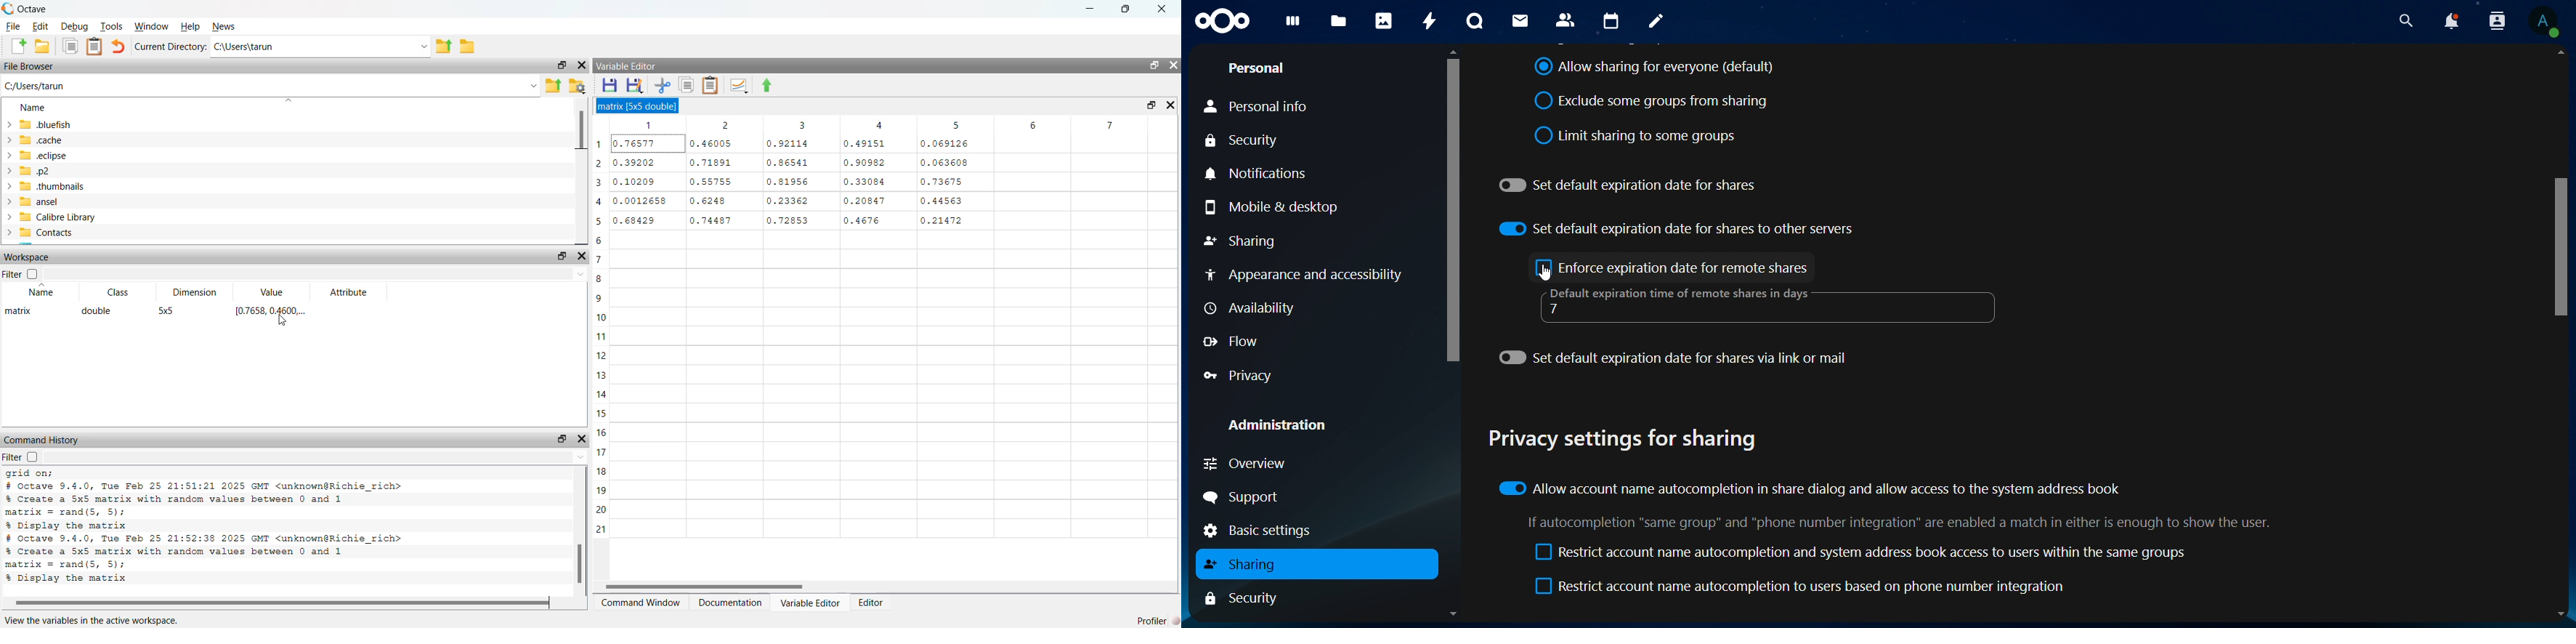 This screenshot has width=2576, height=644. Describe the element at coordinates (1247, 461) in the screenshot. I see `overview` at that location.